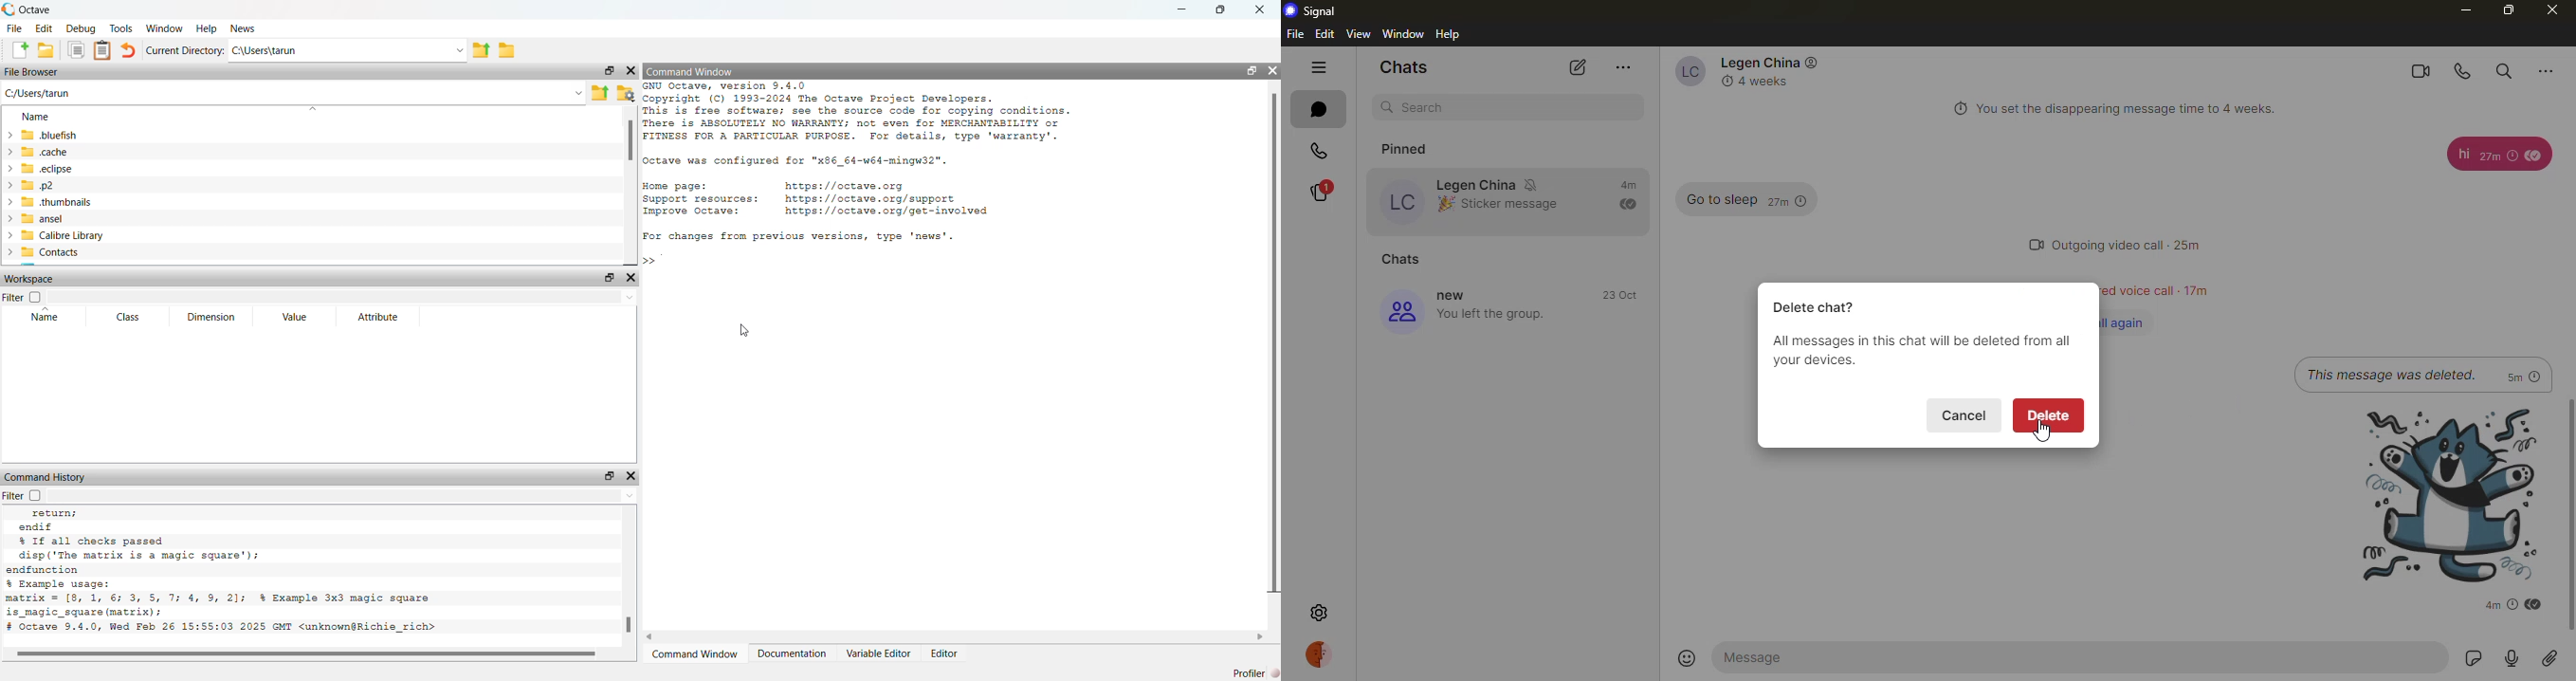  I want to click on view, so click(1359, 33).